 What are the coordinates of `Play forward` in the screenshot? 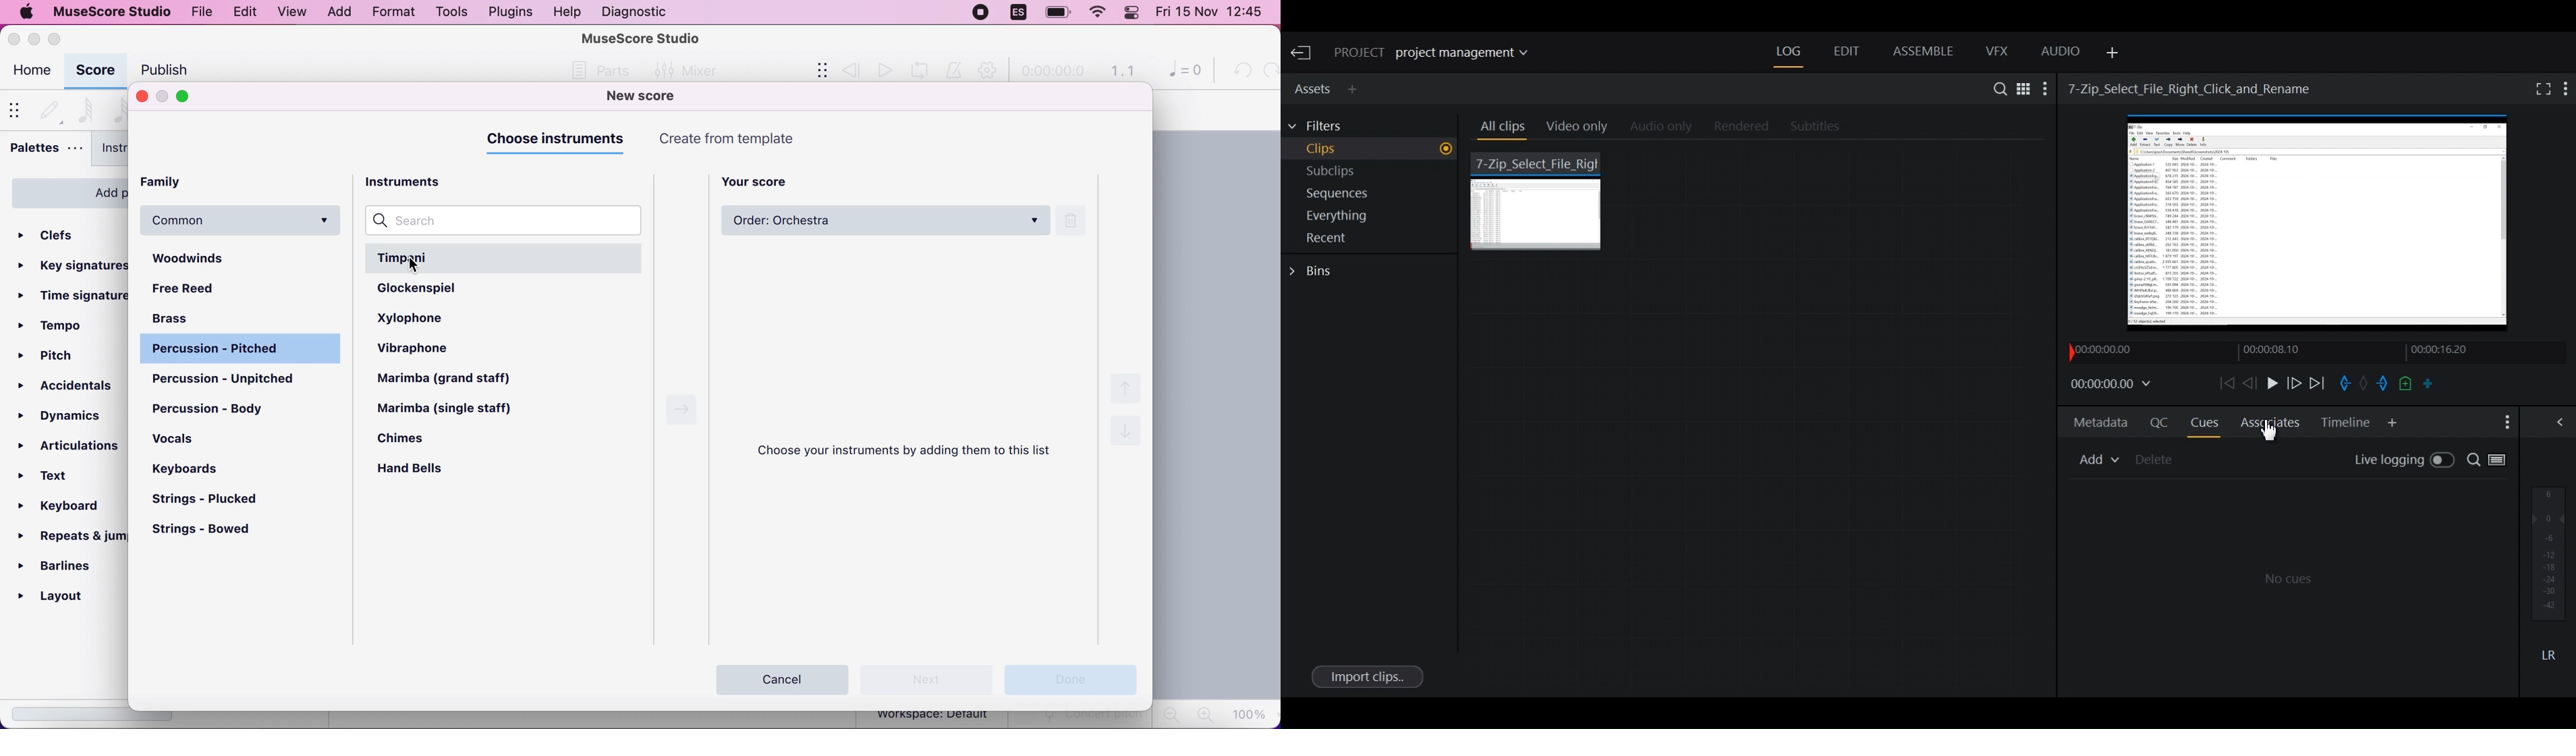 It's located at (2318, 383).